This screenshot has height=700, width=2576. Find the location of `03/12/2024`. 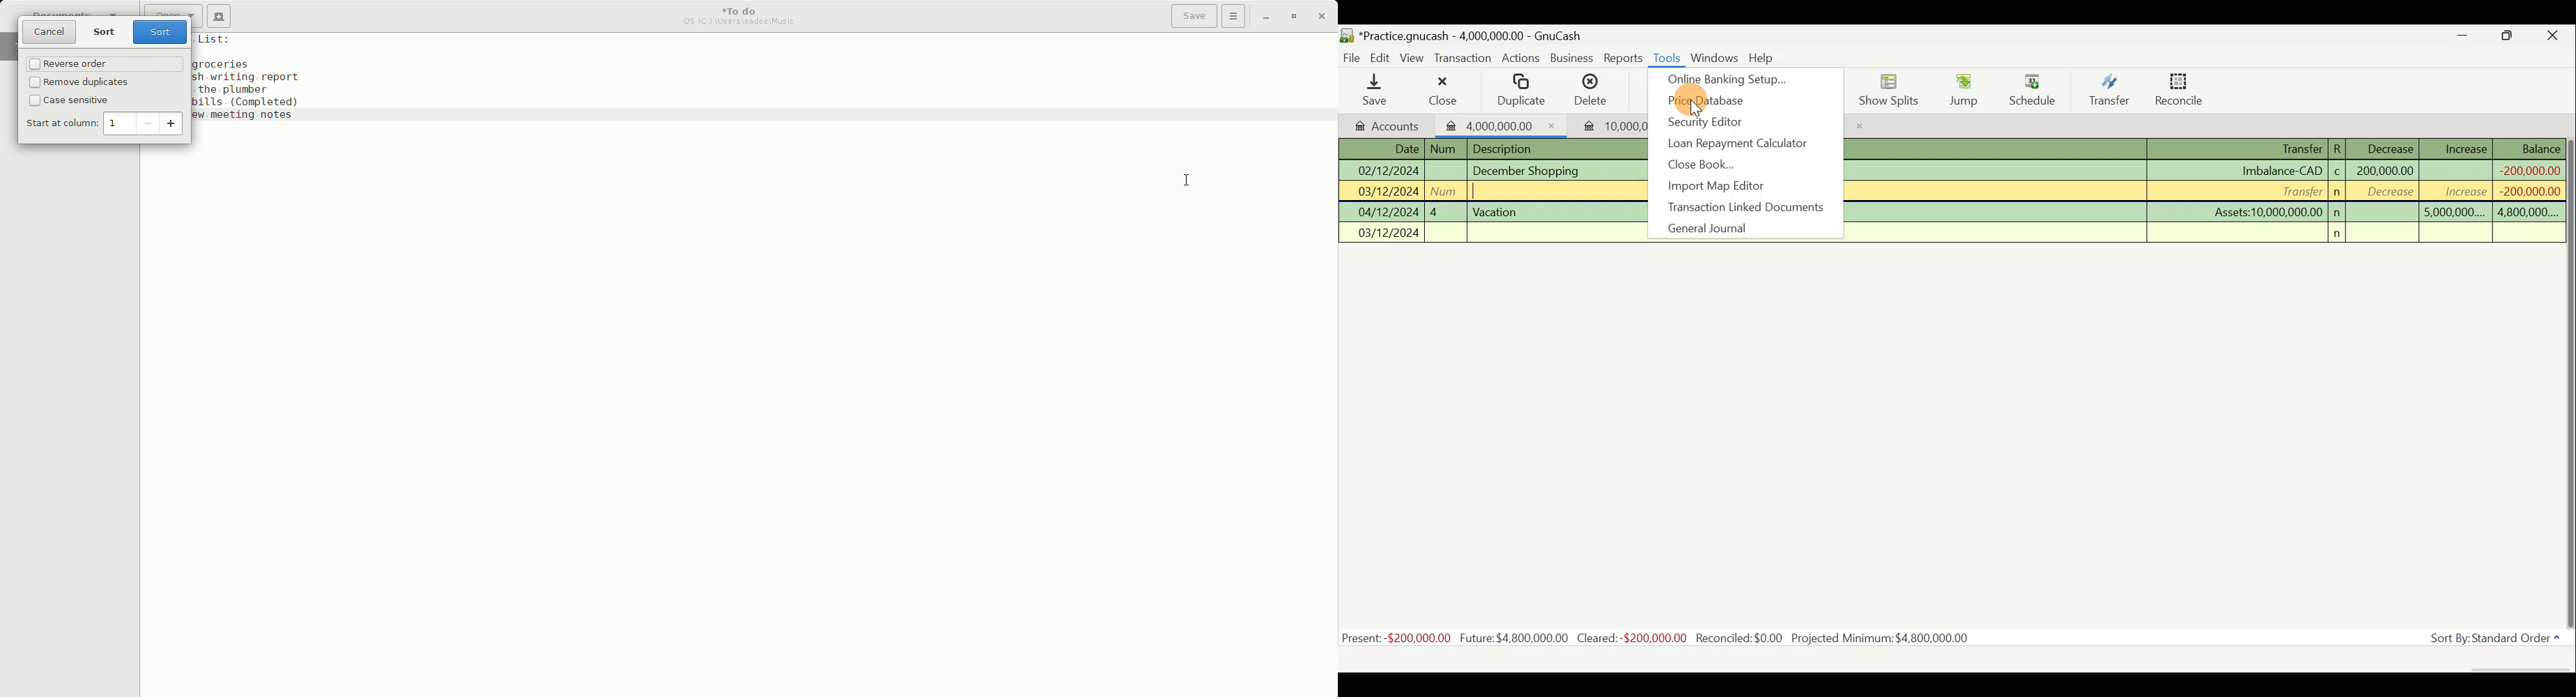

03/12/2024 is located at coordinates (1389, 193).